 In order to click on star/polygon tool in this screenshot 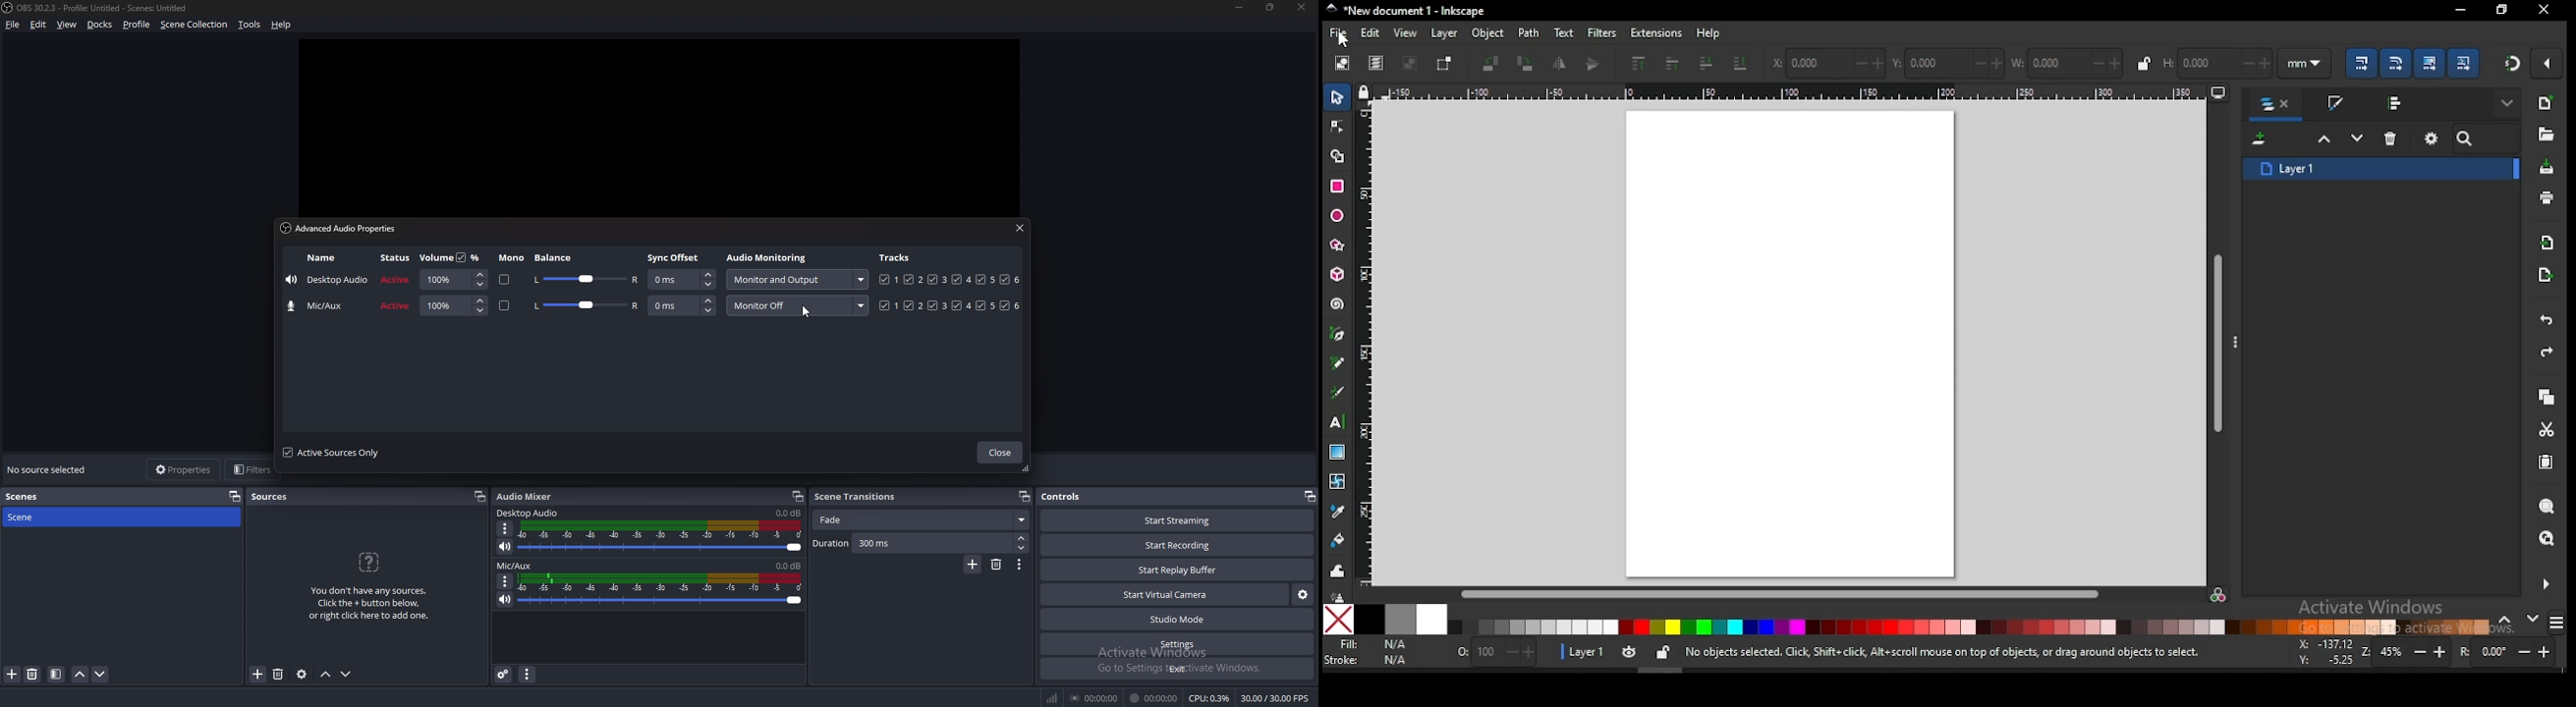, I will do `click(1338, 245)`.